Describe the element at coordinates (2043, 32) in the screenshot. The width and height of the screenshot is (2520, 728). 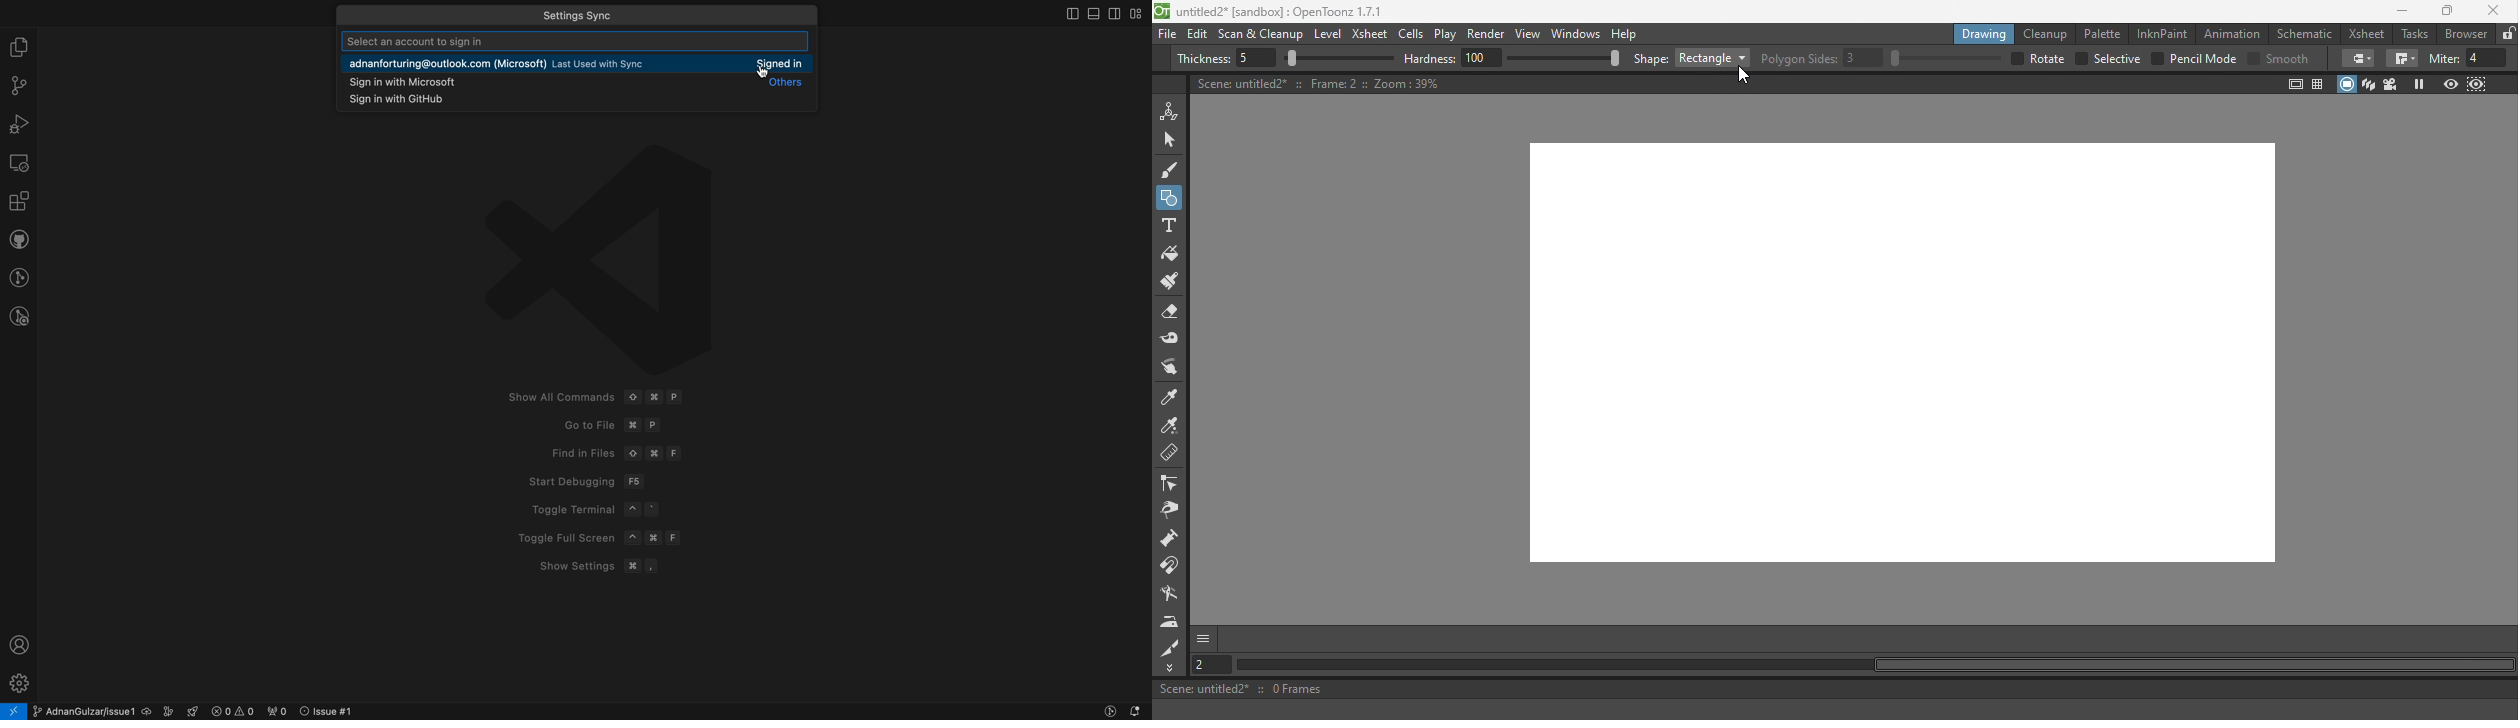
I see `Cleanup` at that location.